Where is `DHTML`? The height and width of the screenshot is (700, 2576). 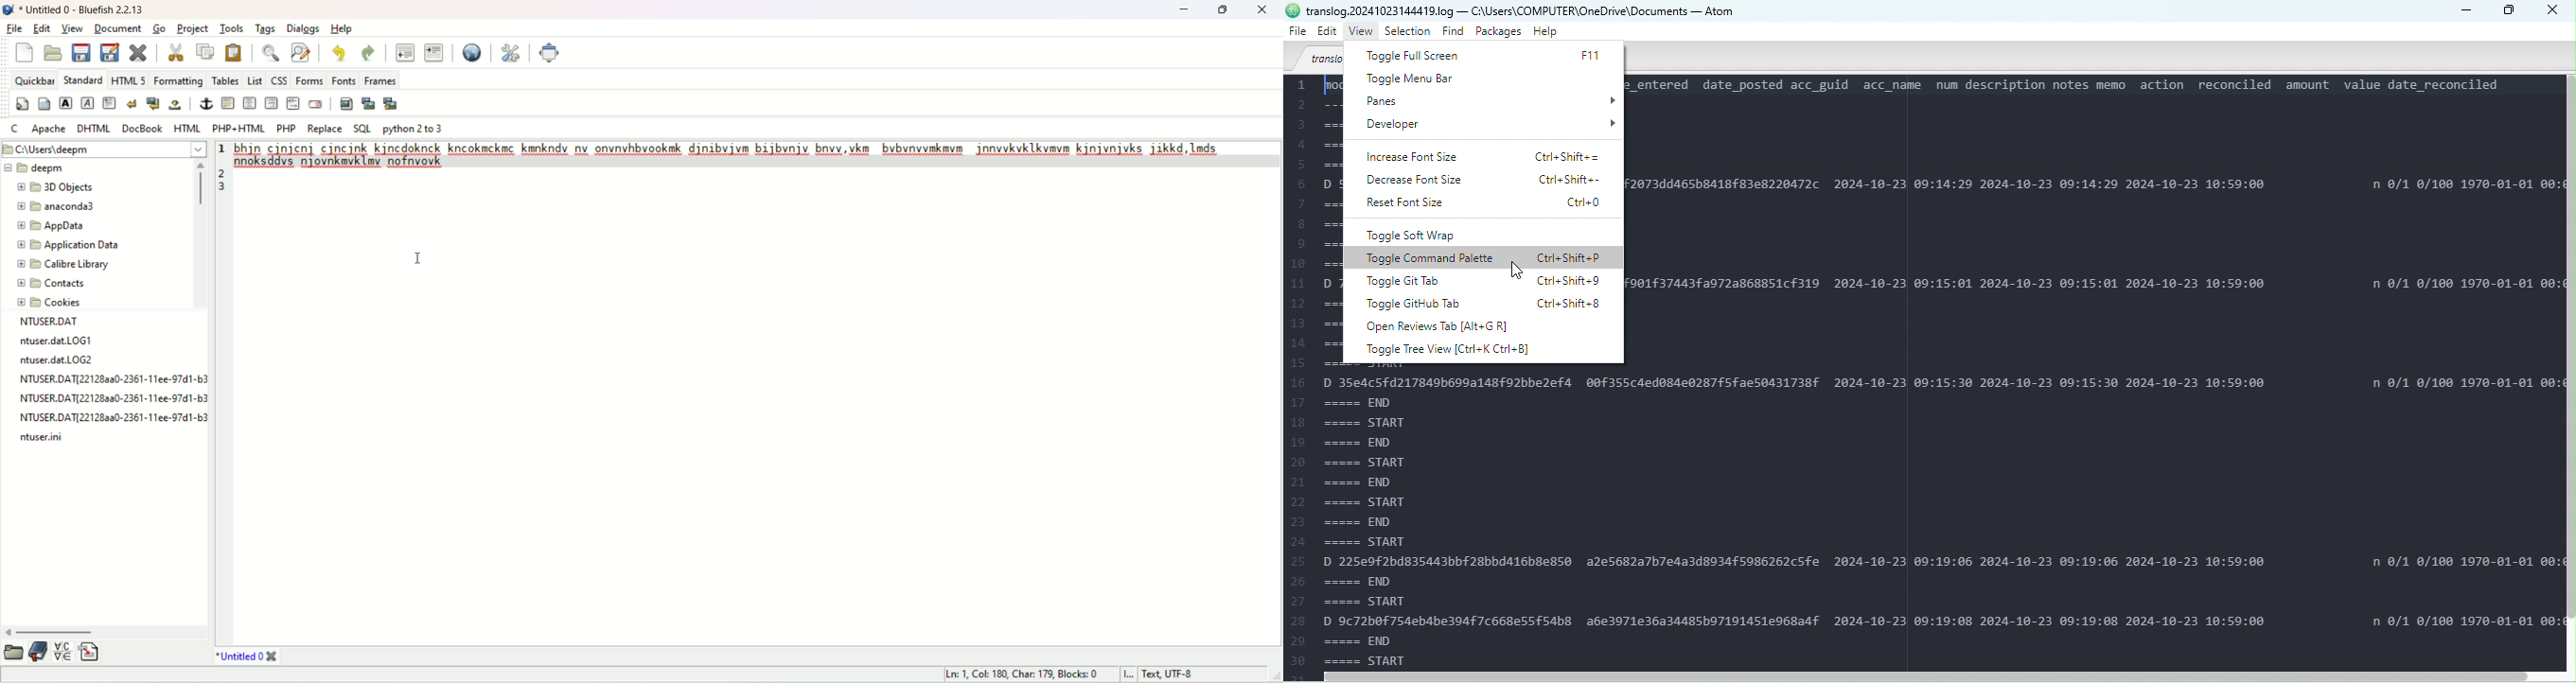 DHTML is located at coordinates (94, 128).